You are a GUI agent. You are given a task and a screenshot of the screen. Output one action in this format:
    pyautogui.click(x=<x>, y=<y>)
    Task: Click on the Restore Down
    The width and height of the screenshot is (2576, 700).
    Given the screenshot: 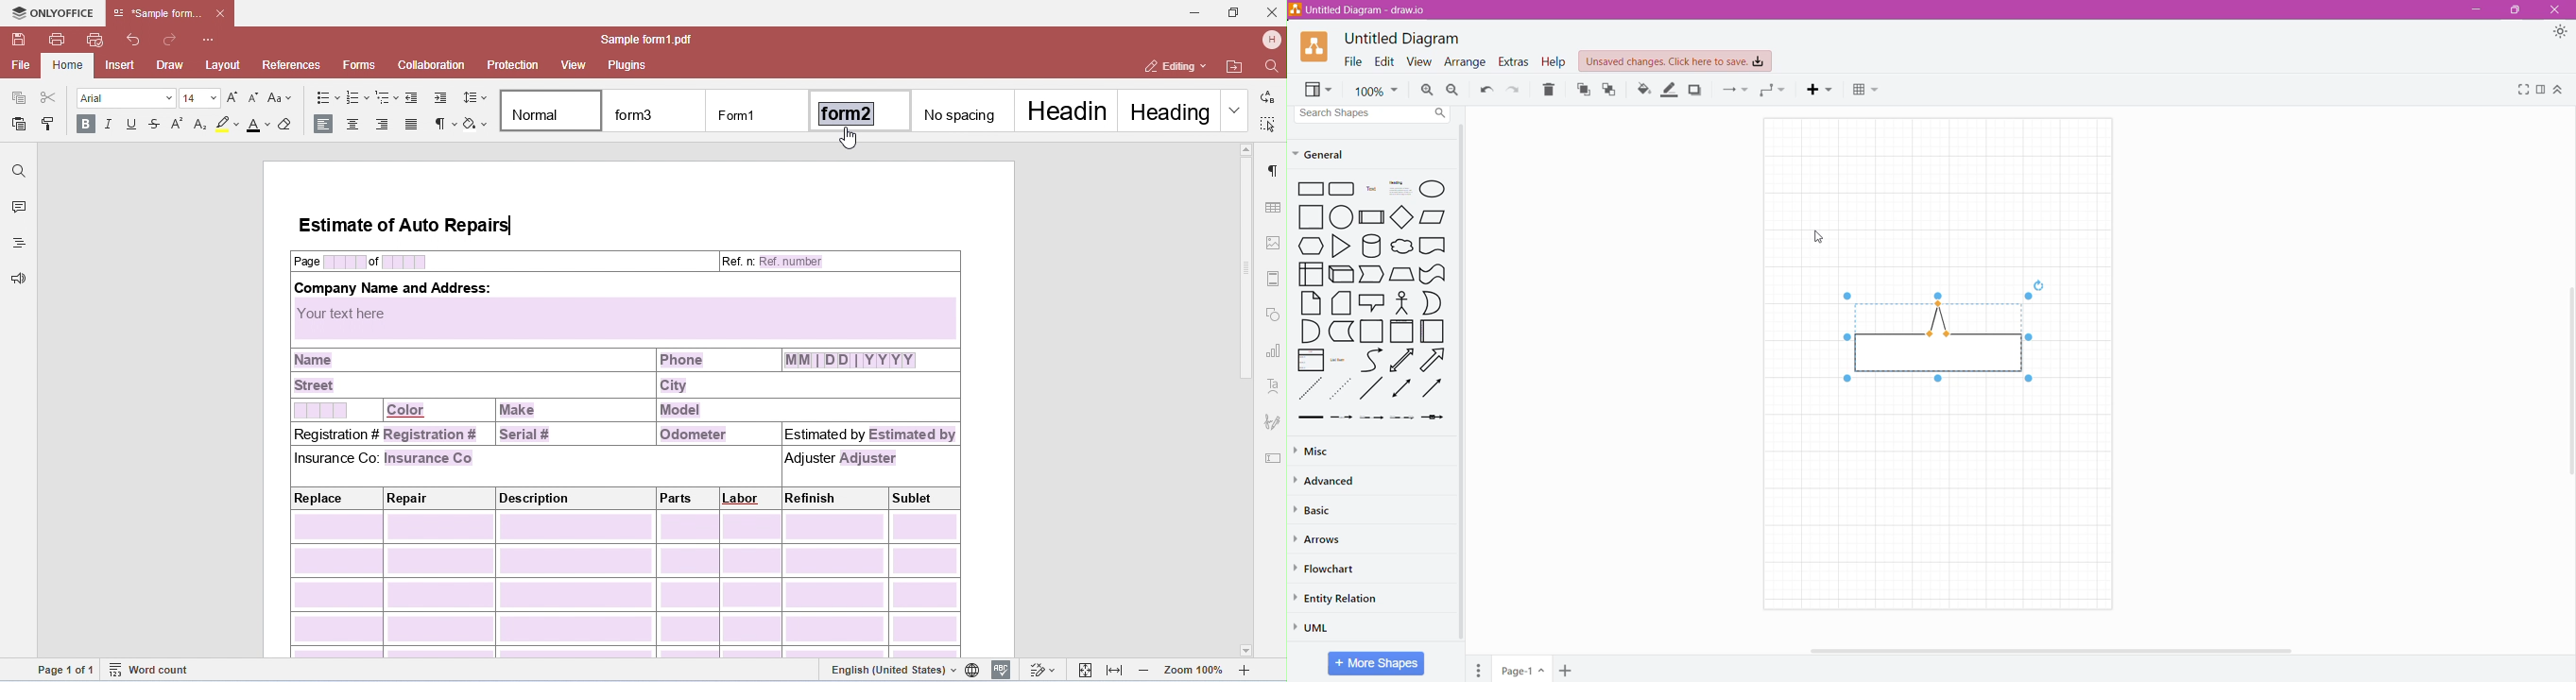 What is the action you would take?
    pyautogui.click(x=2514, y=10)
    